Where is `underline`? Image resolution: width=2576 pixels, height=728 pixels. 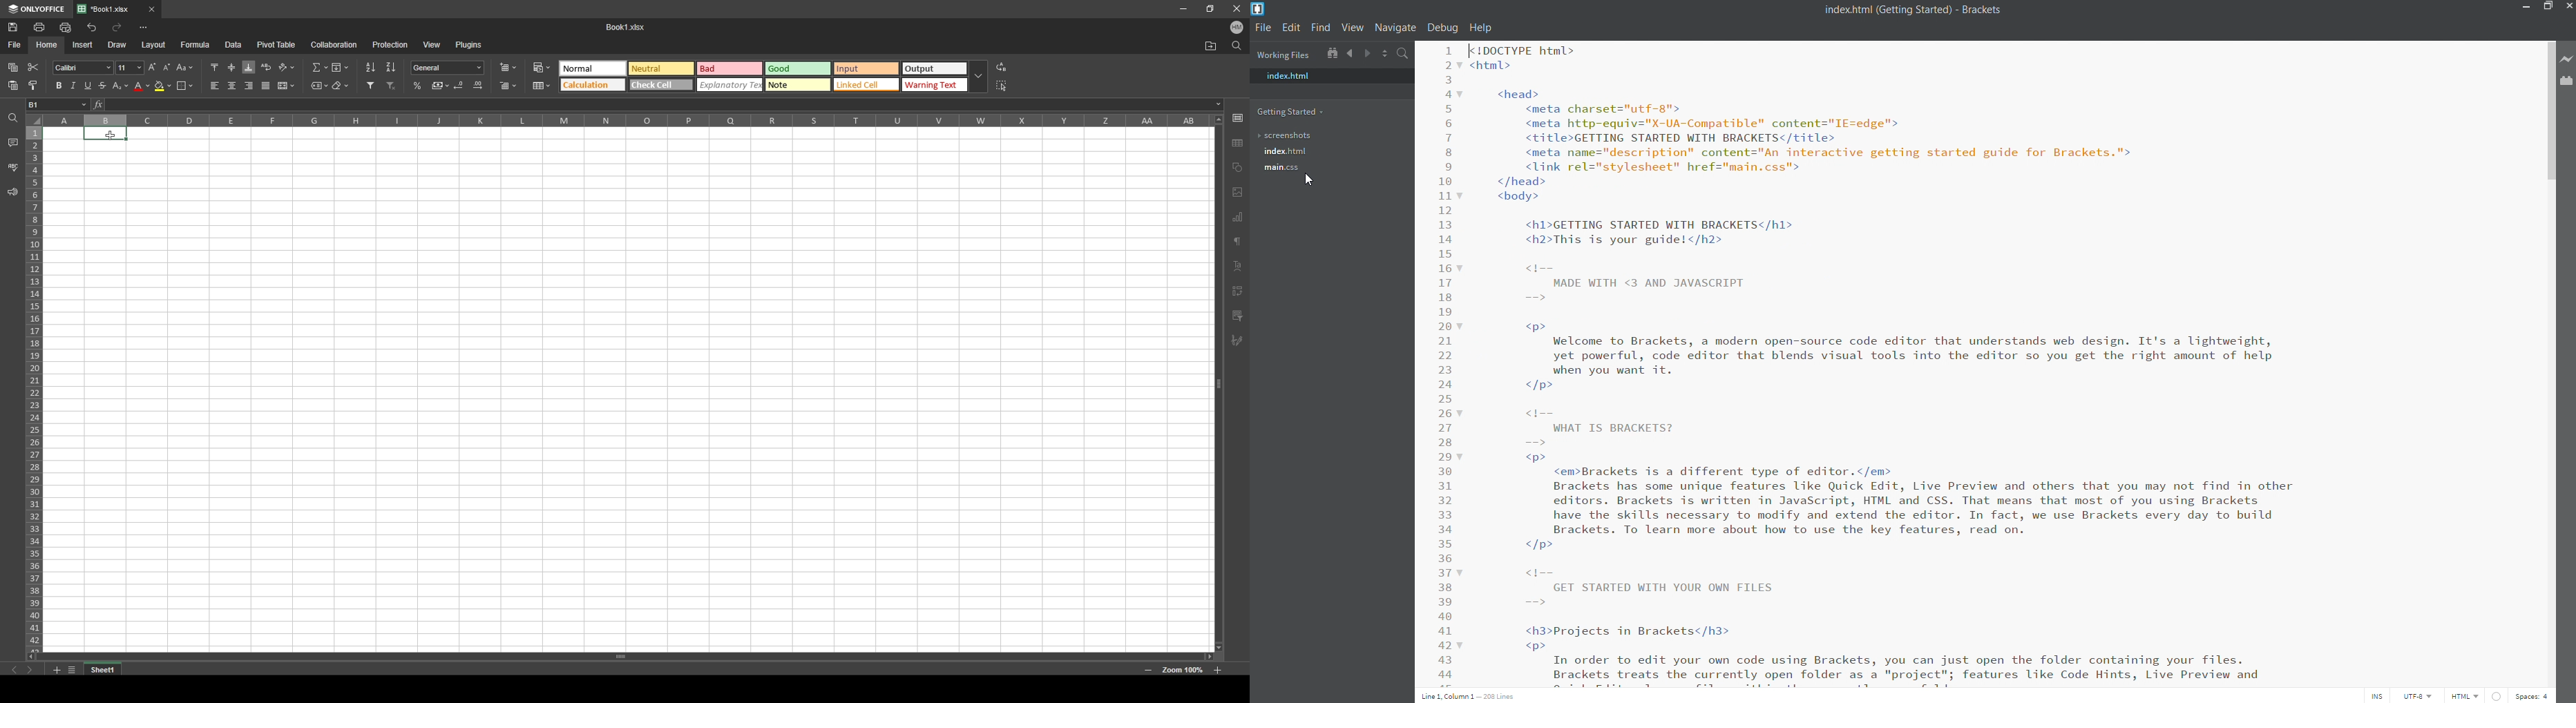 underline is located at coordinates (88, 86).